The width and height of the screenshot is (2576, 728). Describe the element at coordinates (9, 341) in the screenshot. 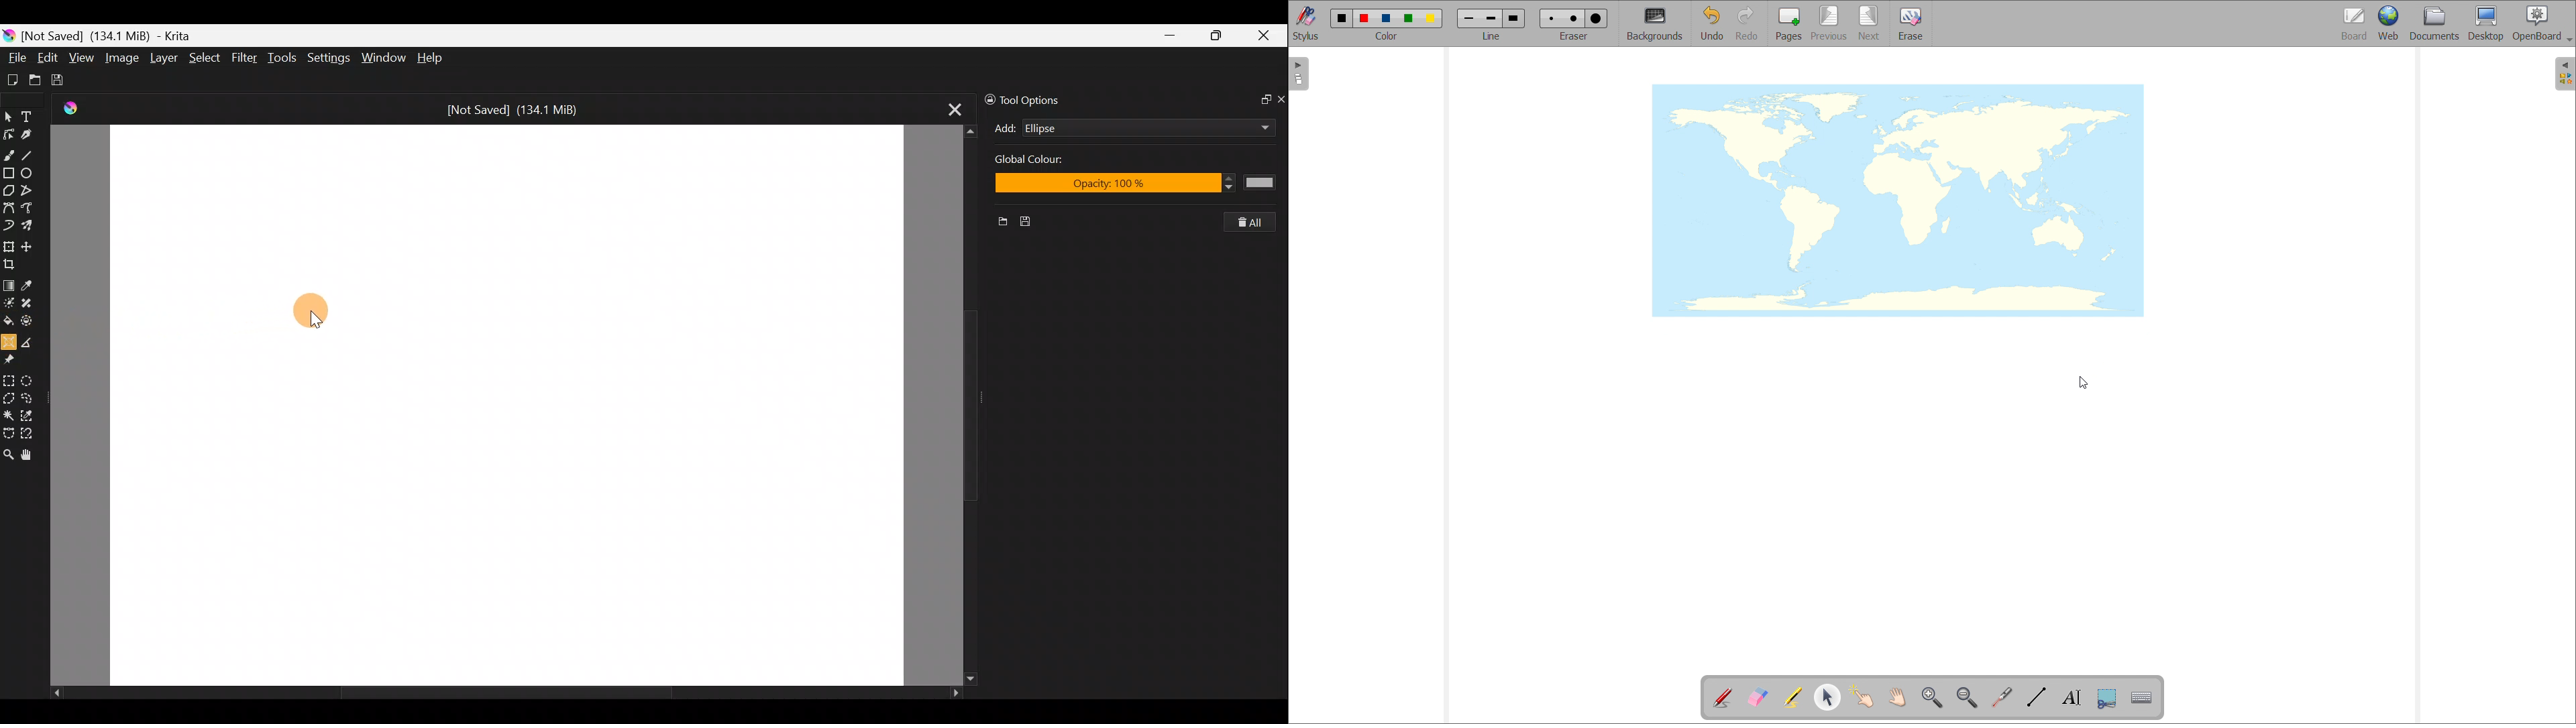

I see `Assistant tool` at that location.